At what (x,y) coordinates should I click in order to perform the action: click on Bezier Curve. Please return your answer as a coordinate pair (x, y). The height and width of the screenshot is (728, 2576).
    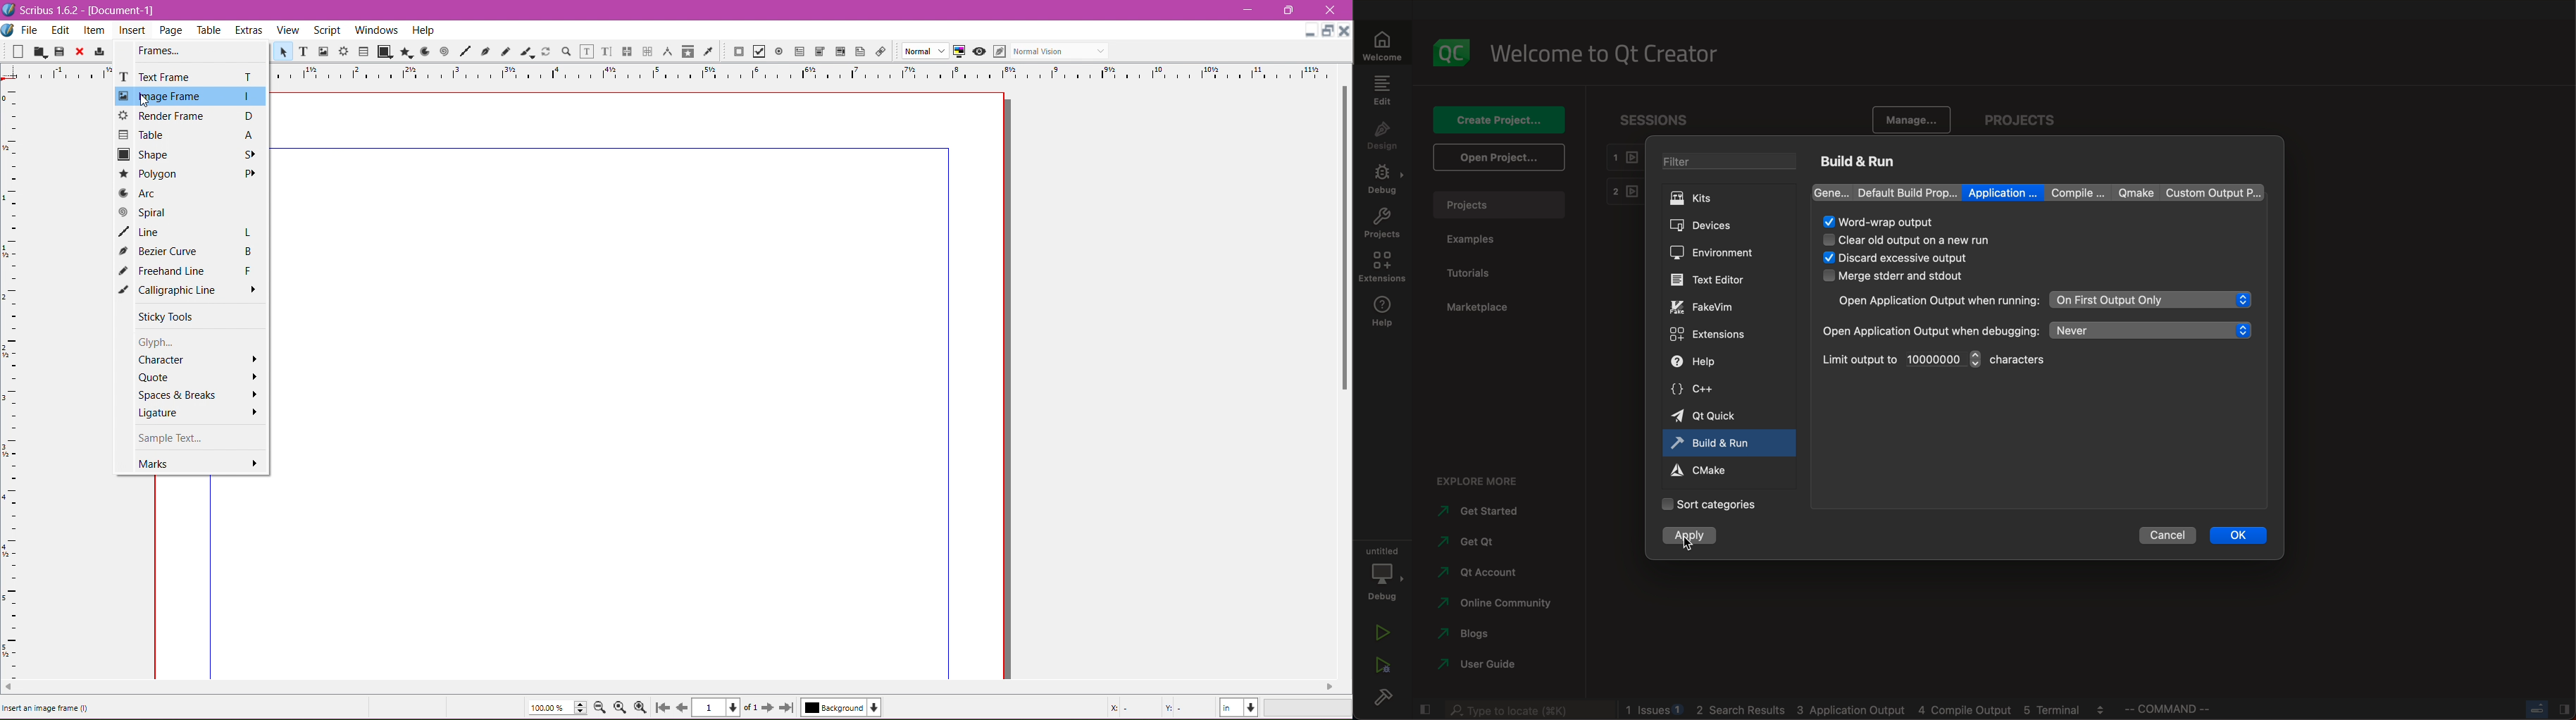
    Looking at the image, I should click on (191, 251).